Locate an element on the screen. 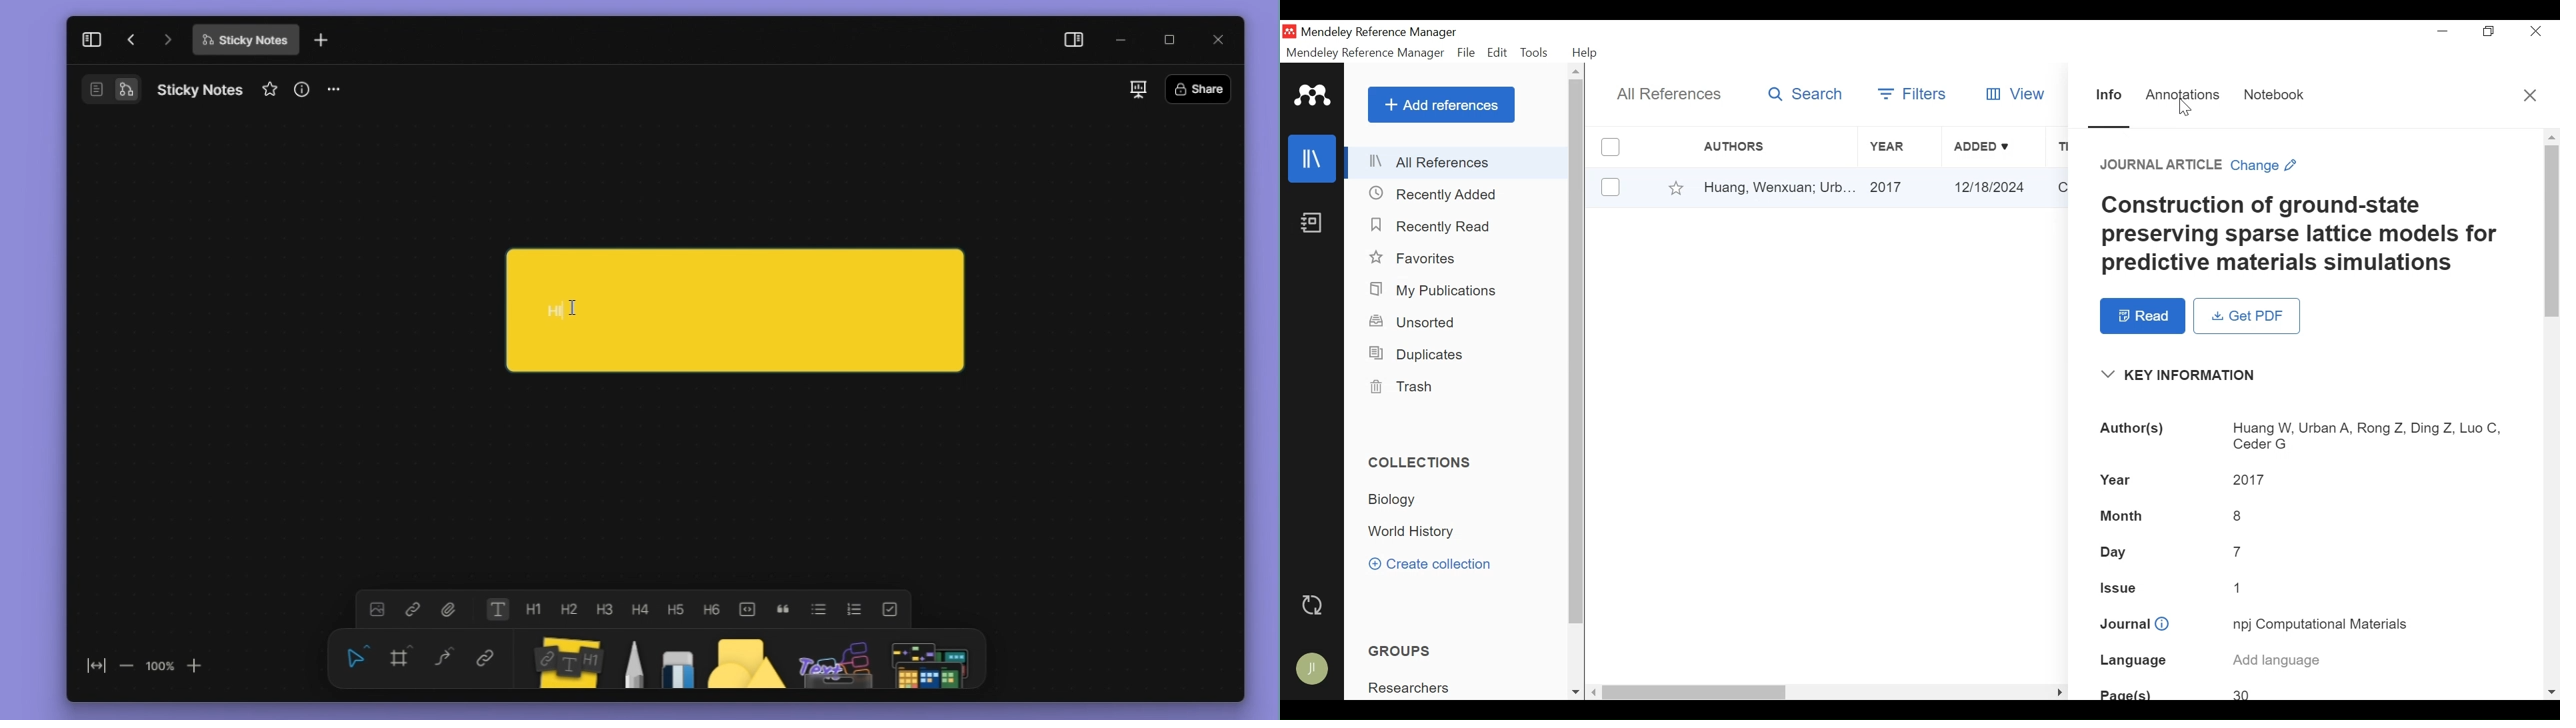 This screenshot has width=2576, height=728. Cursor is located at coordinates (2187, 107).